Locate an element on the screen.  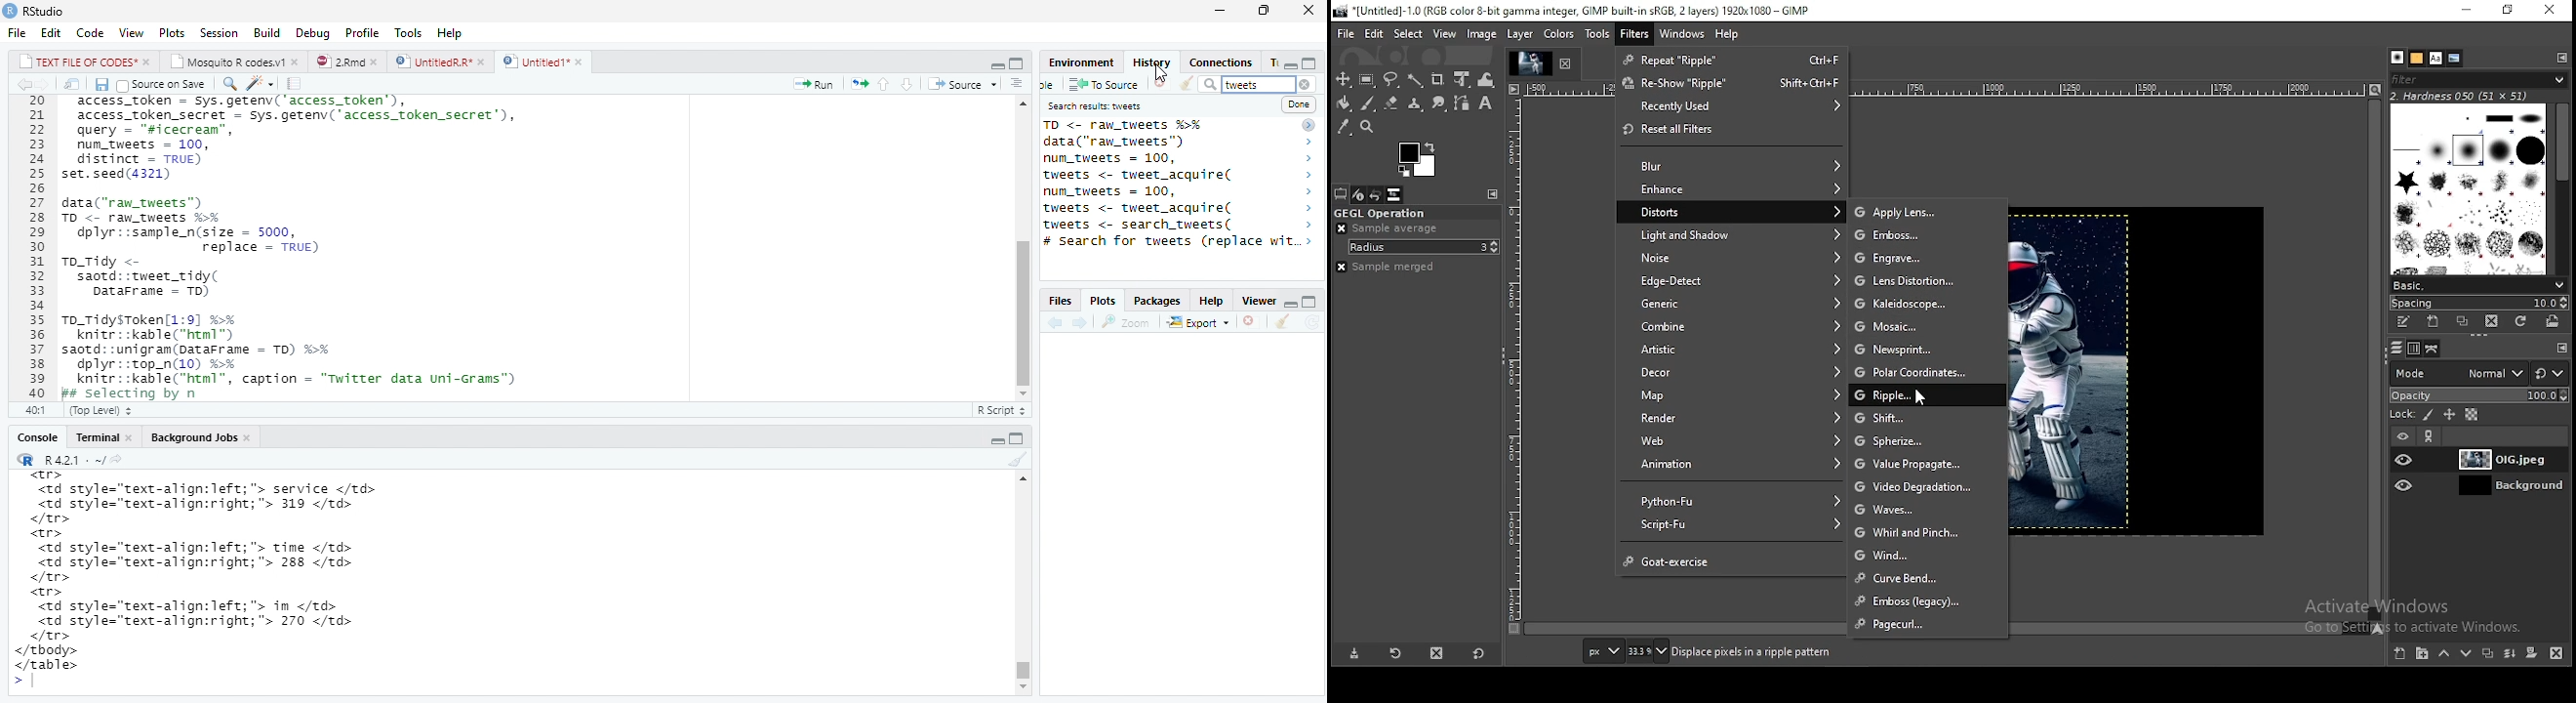
Scrollbar is located at coordinates (1025, 589).